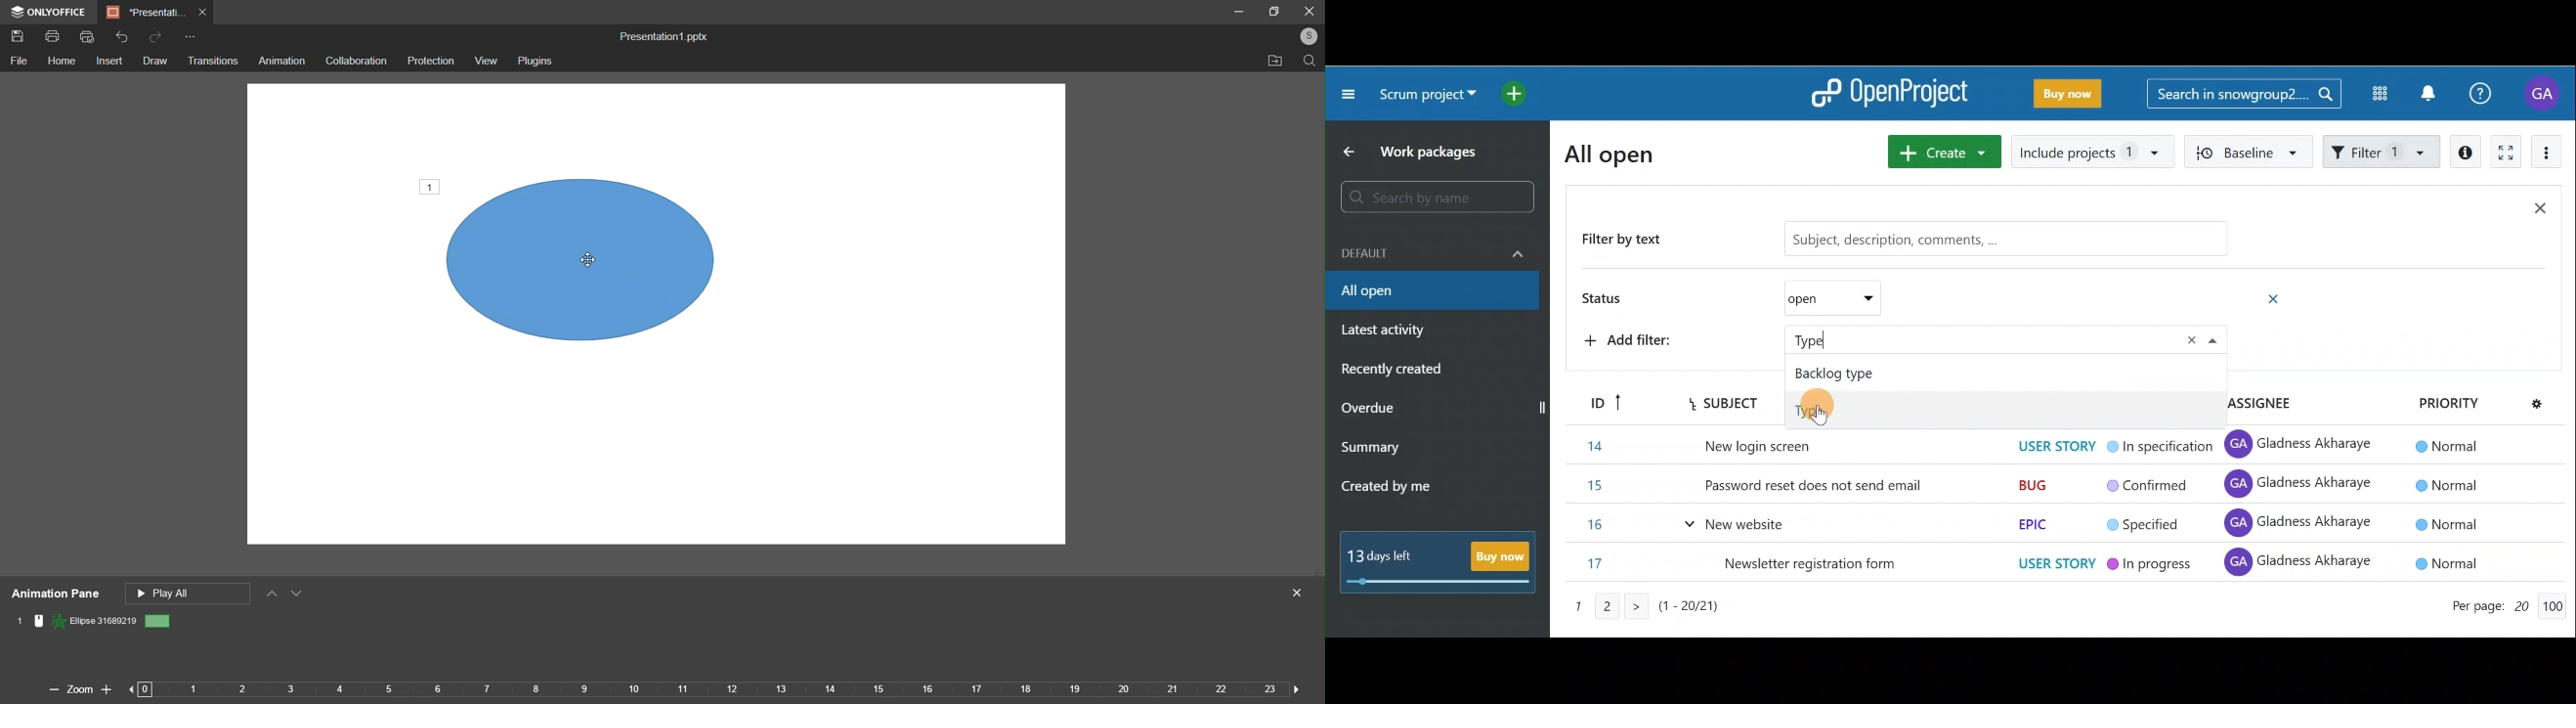  I want to click on Project name, so click(1425, 99).